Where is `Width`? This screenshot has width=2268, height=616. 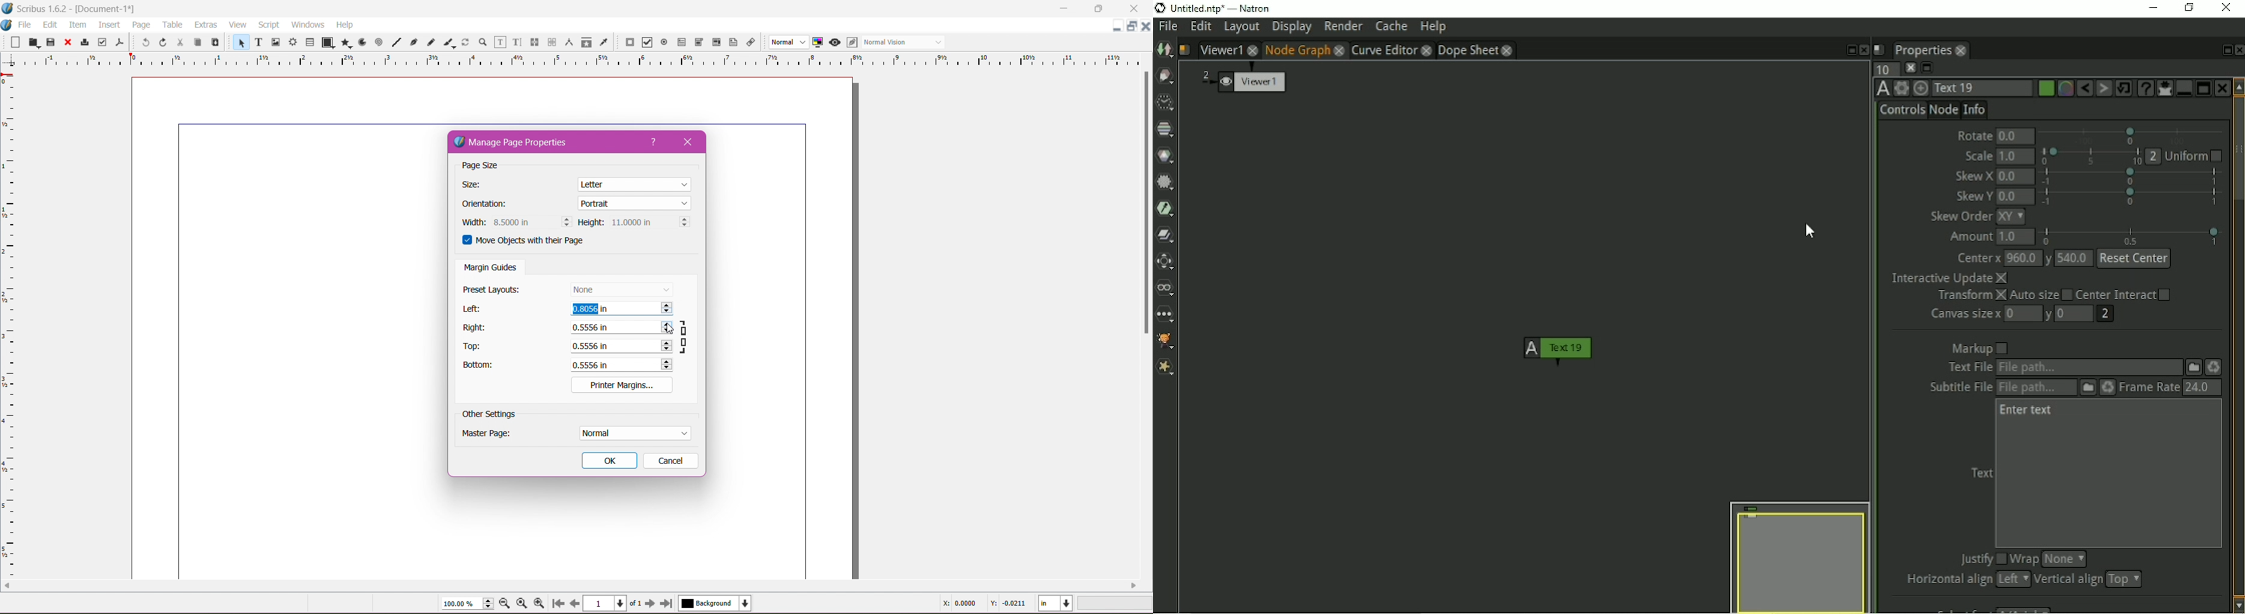 Width is located at coordinates (472, 222).